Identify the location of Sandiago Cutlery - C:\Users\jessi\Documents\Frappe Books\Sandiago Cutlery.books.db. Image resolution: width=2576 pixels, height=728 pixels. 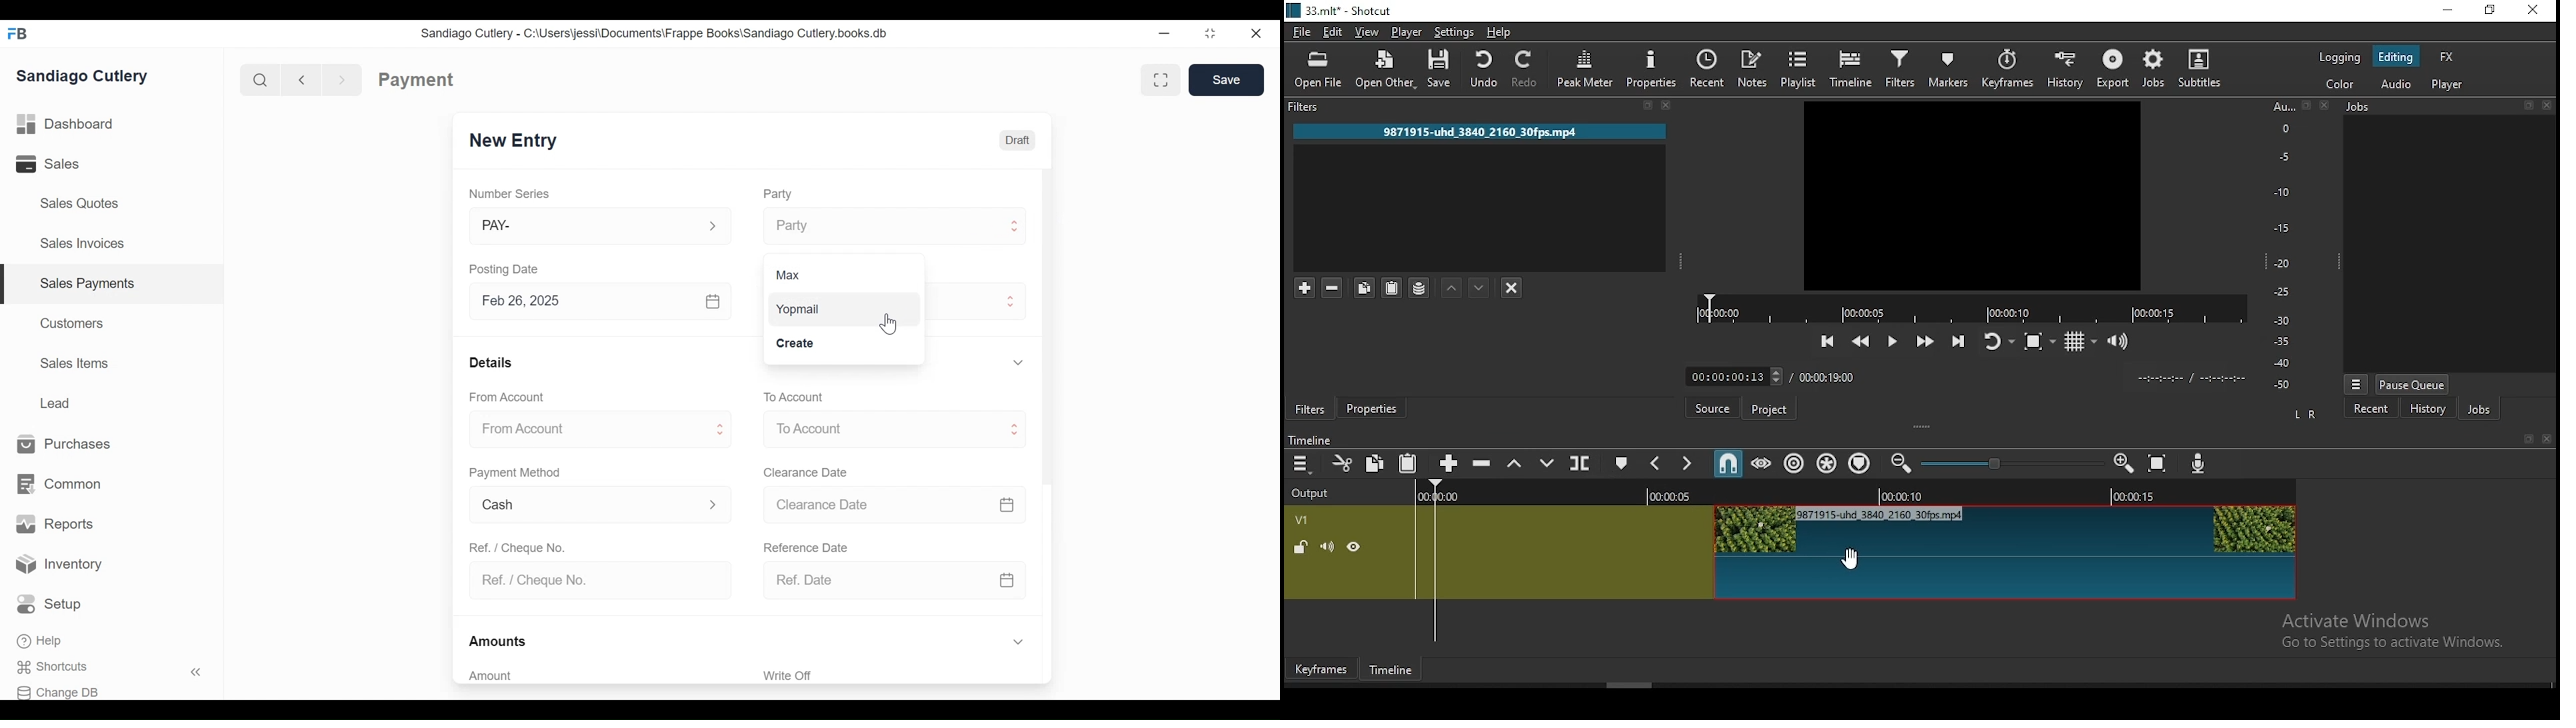
(654, 33).